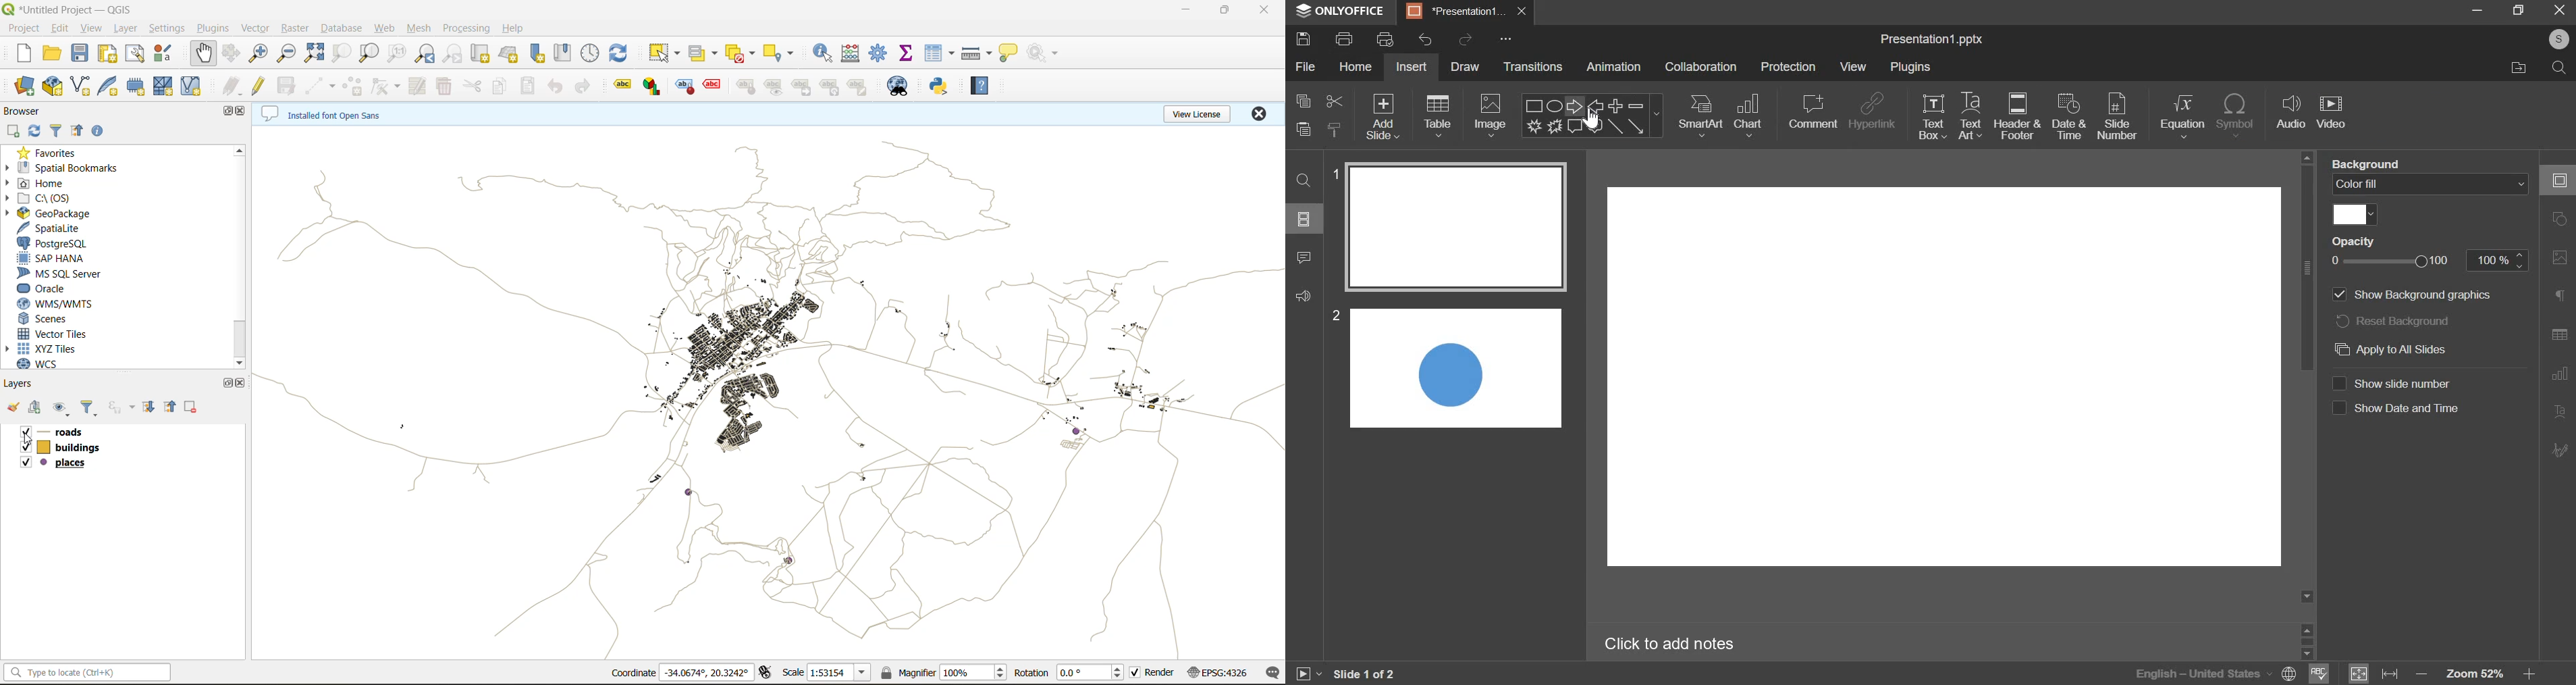  I want to click on close, so click(240, 113).